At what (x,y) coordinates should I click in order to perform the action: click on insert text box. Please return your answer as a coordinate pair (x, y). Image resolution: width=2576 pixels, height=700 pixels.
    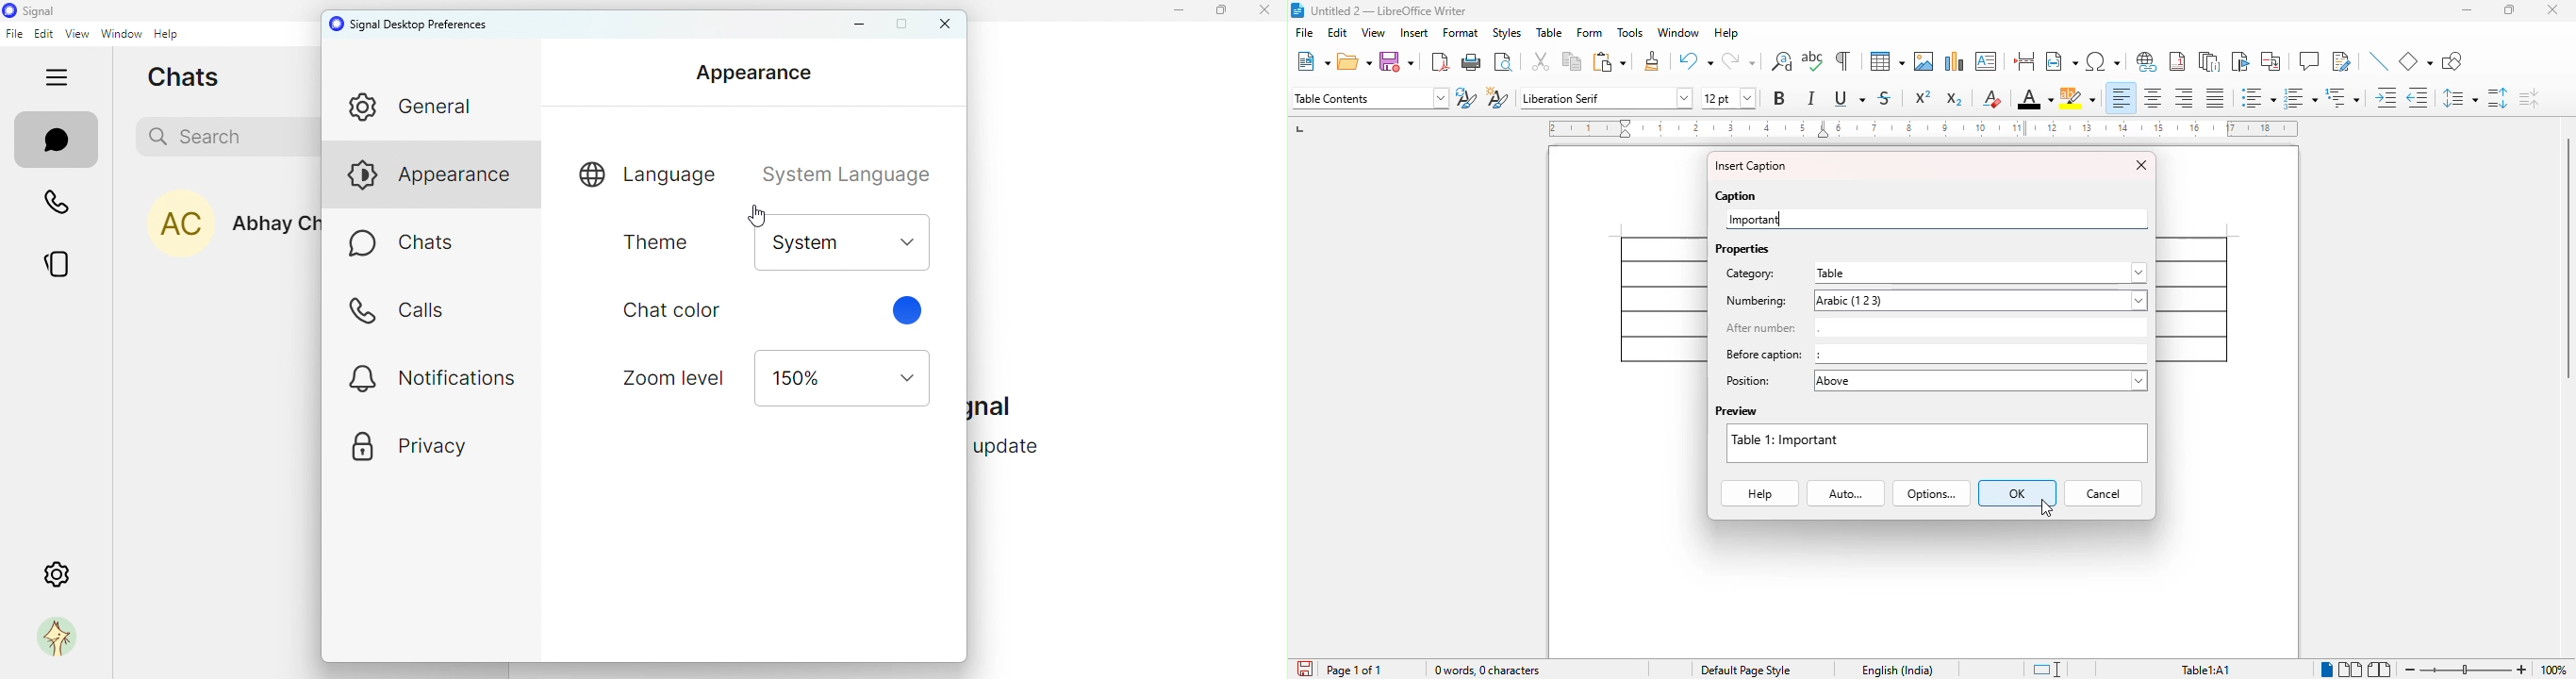
    Looking at the image, I should click on (1986, 61).